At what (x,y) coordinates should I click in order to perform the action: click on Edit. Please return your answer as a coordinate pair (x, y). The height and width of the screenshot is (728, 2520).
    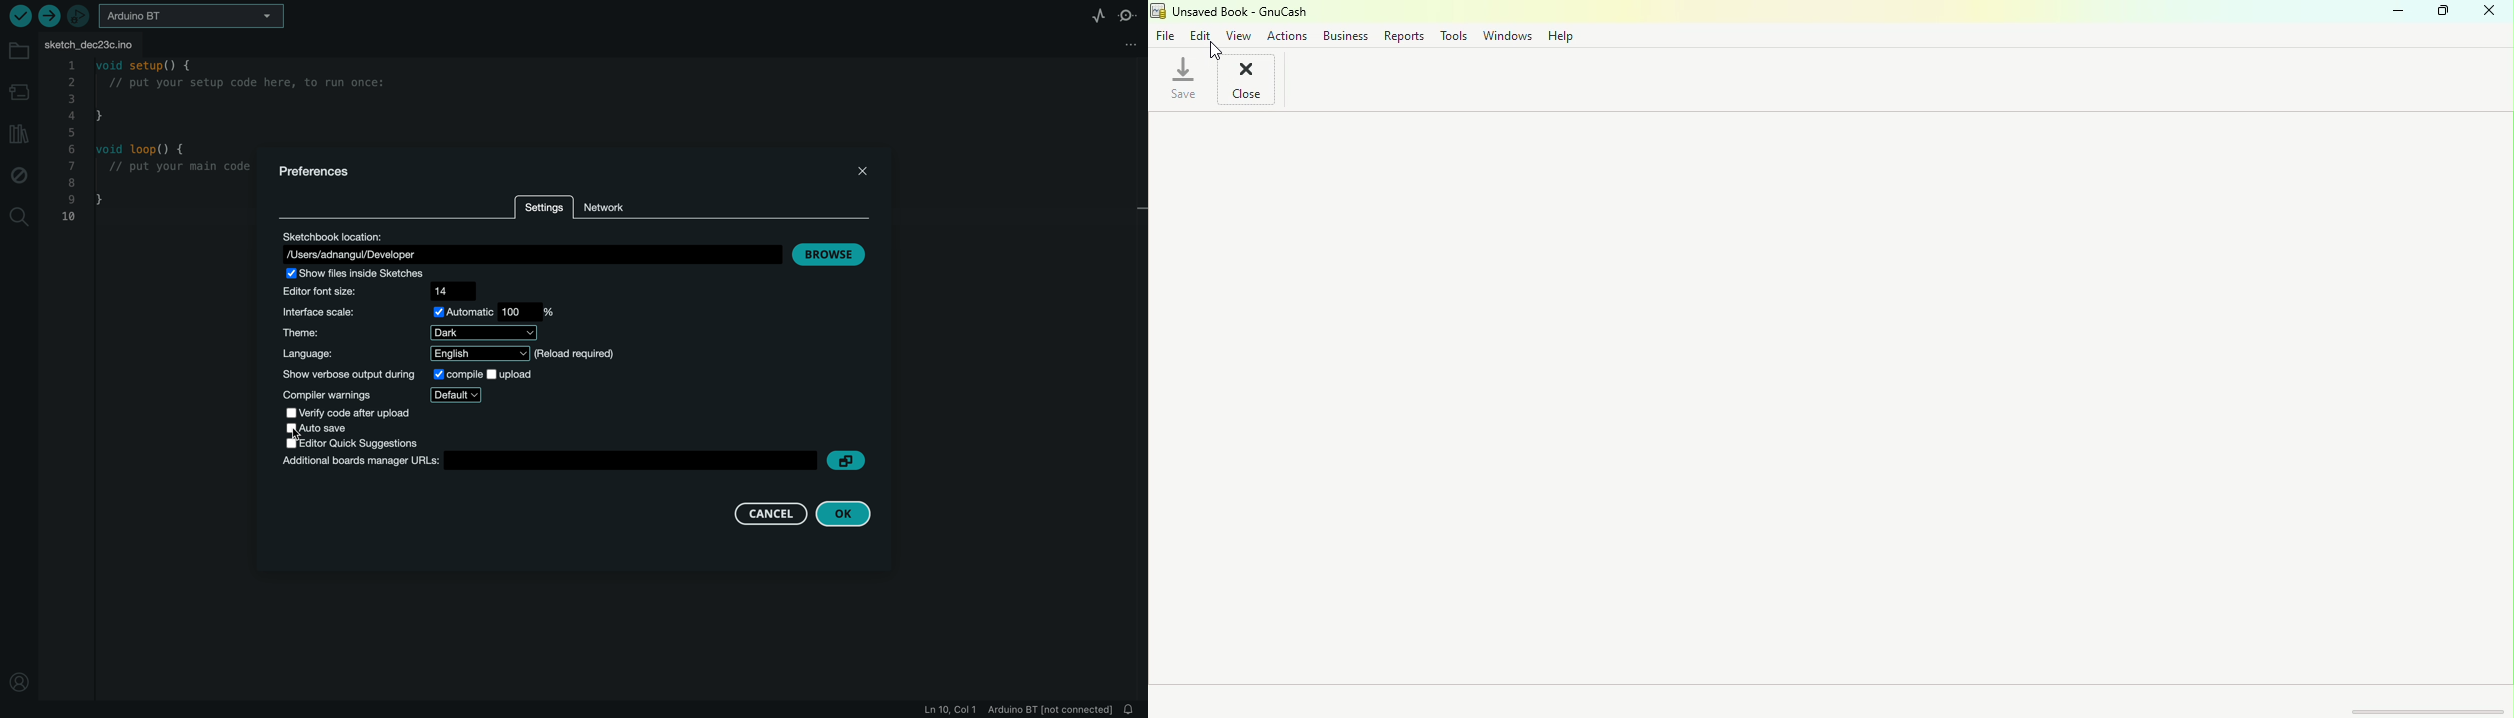
    Looking at the image, I should click on (1203, 37).